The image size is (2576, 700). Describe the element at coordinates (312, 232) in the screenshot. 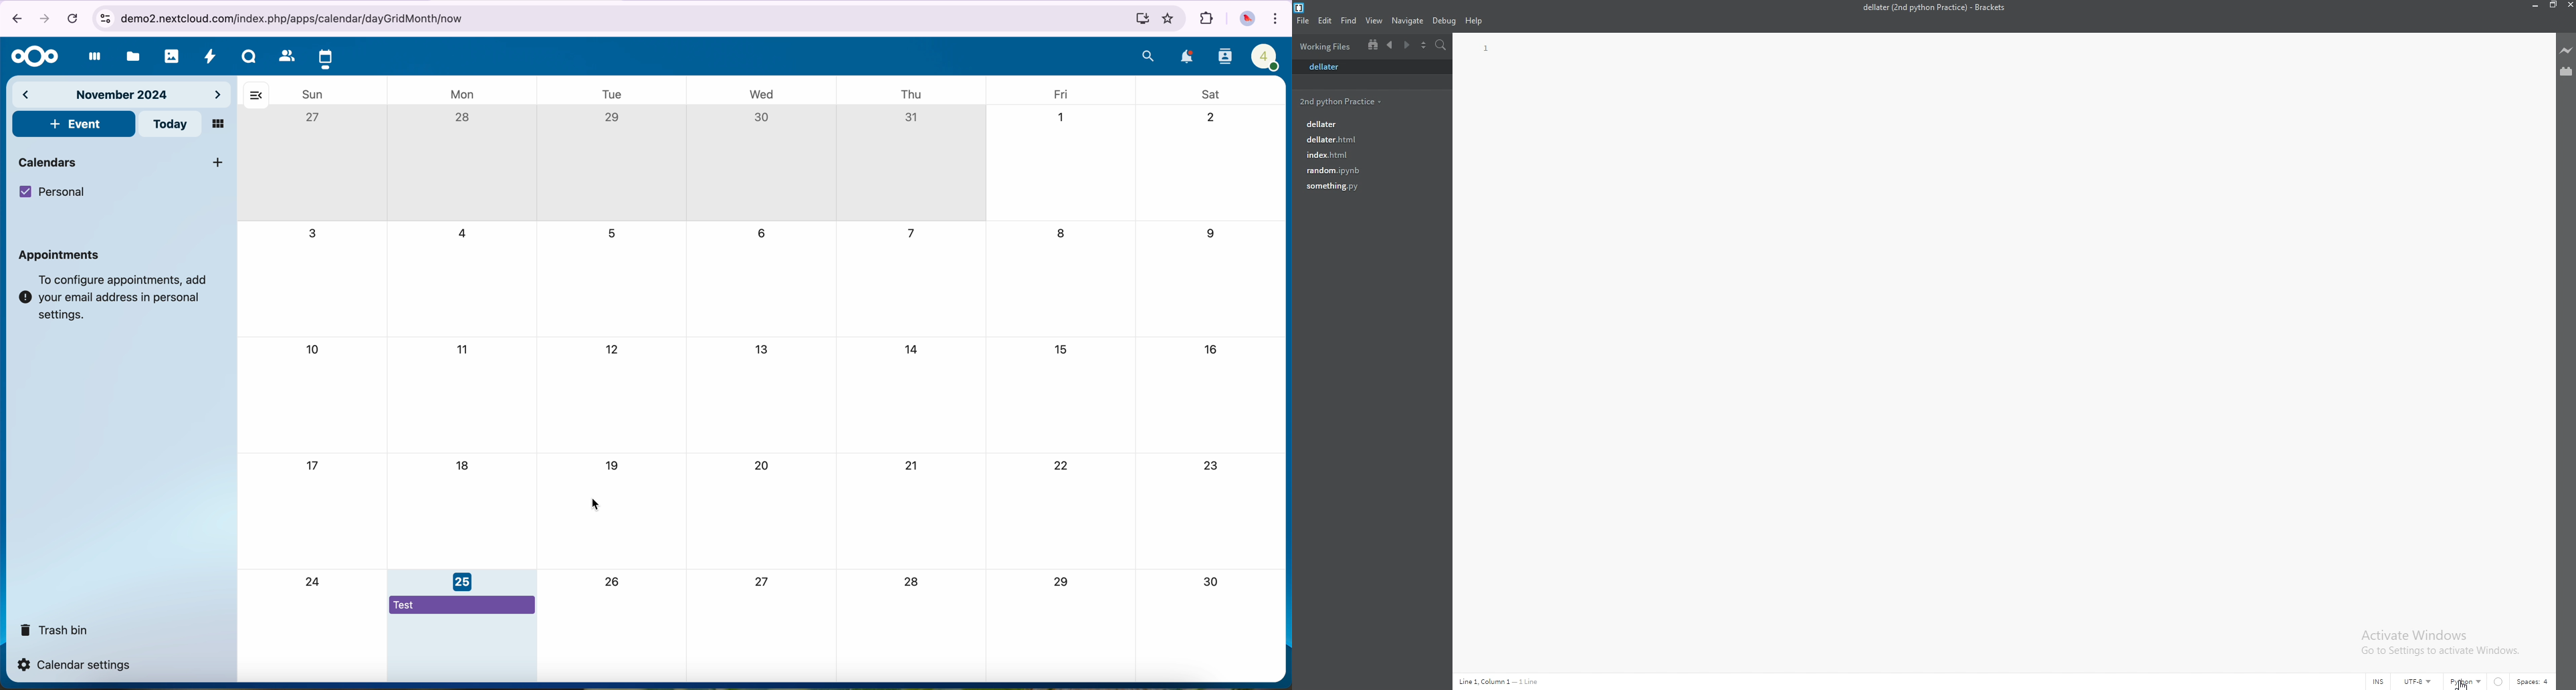

I see `3` at that location.